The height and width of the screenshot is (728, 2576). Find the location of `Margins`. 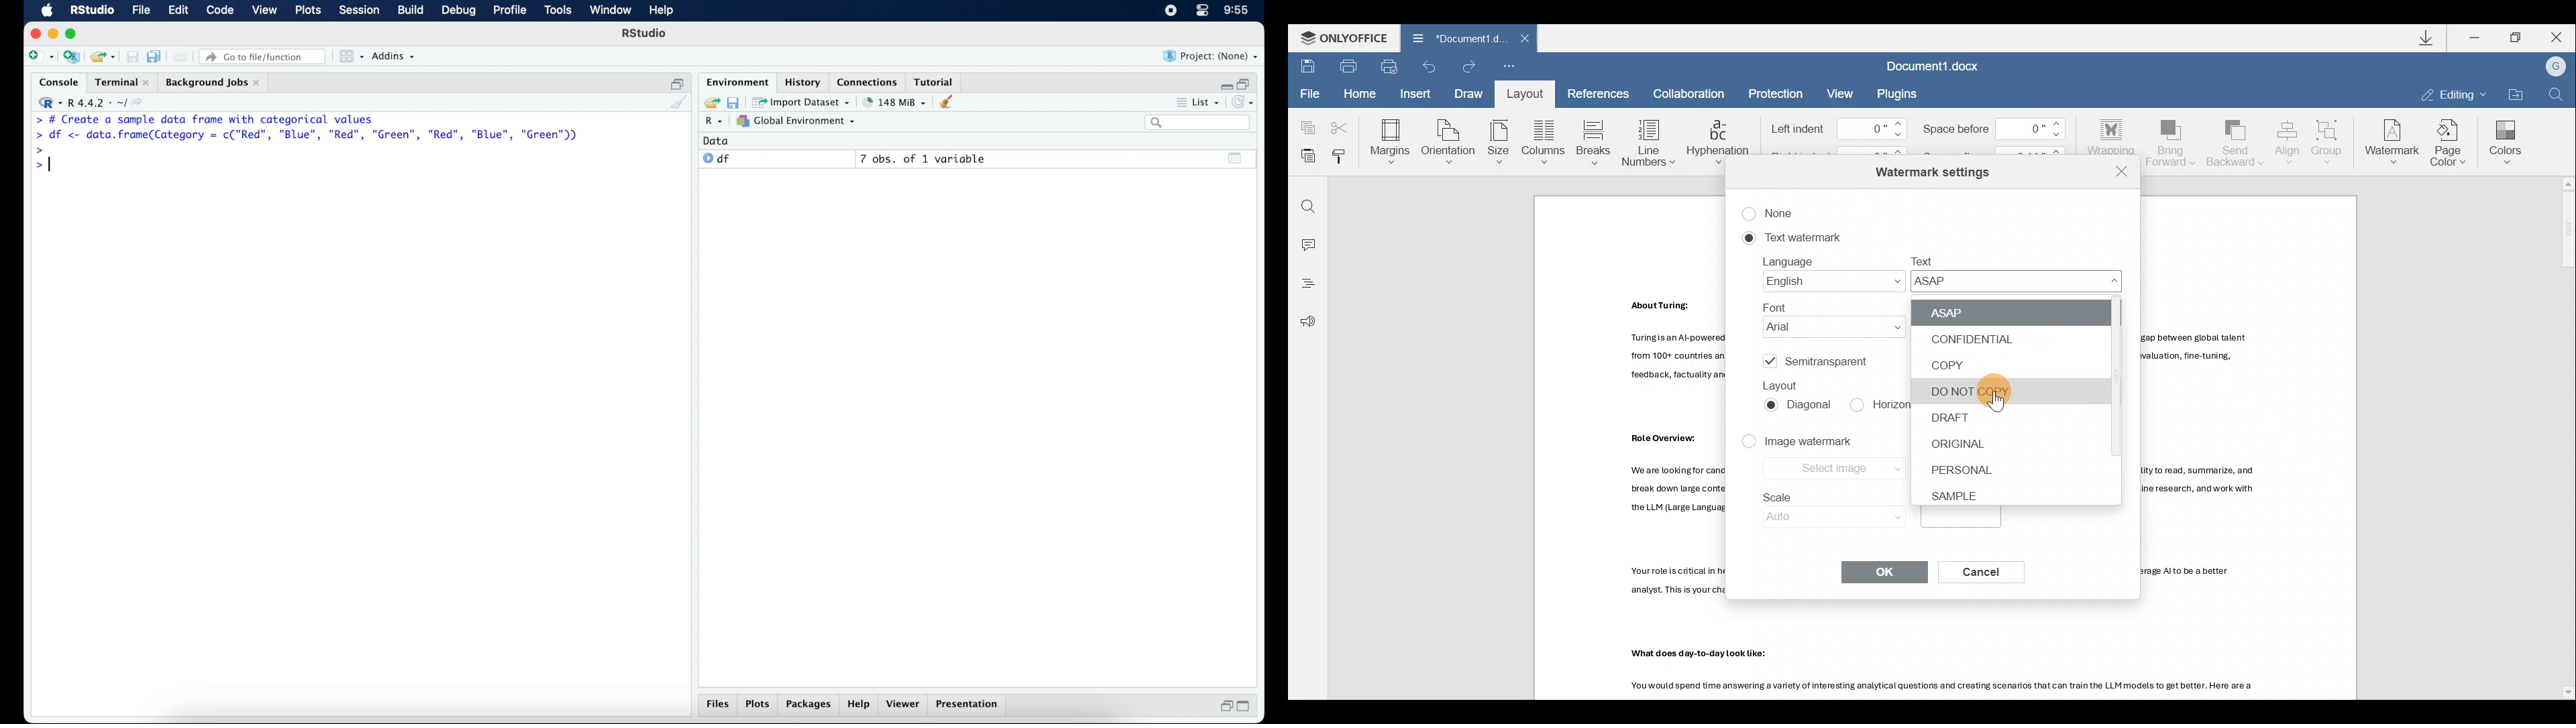

Margins is located at coordinates (1393, 139).